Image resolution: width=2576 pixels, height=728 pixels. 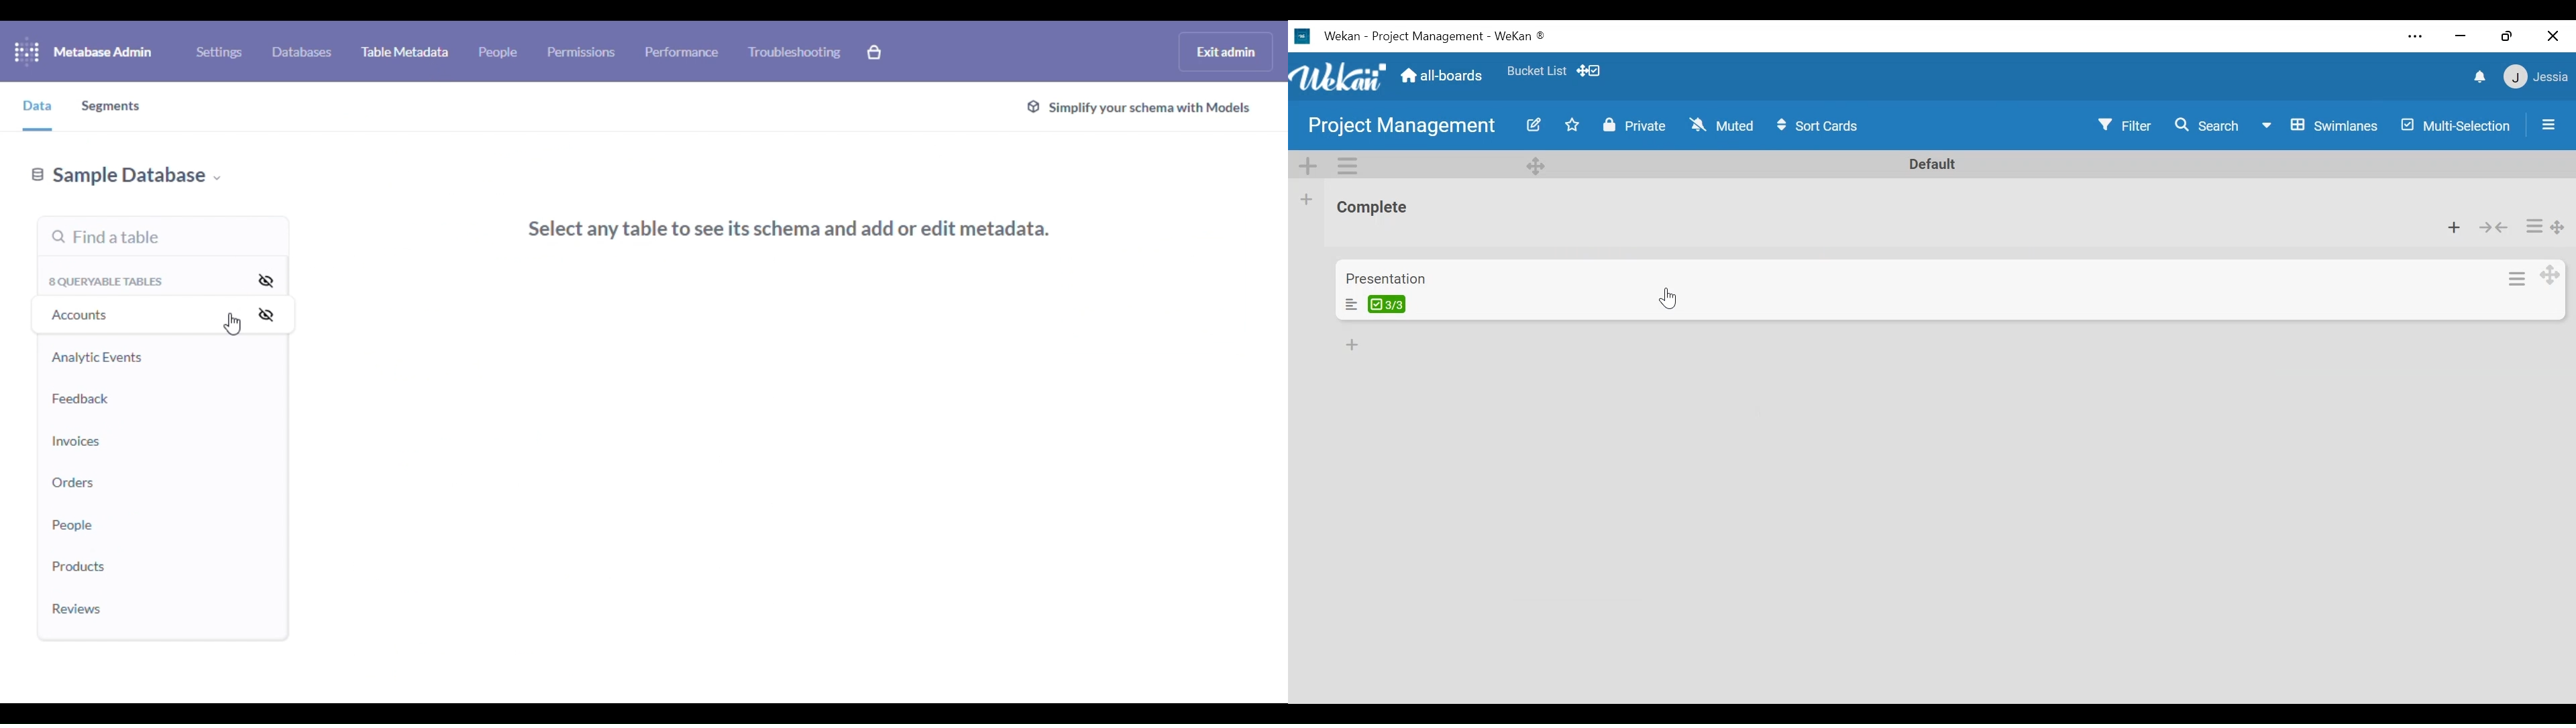 I want to click on orders, so click(x=73, y=482).